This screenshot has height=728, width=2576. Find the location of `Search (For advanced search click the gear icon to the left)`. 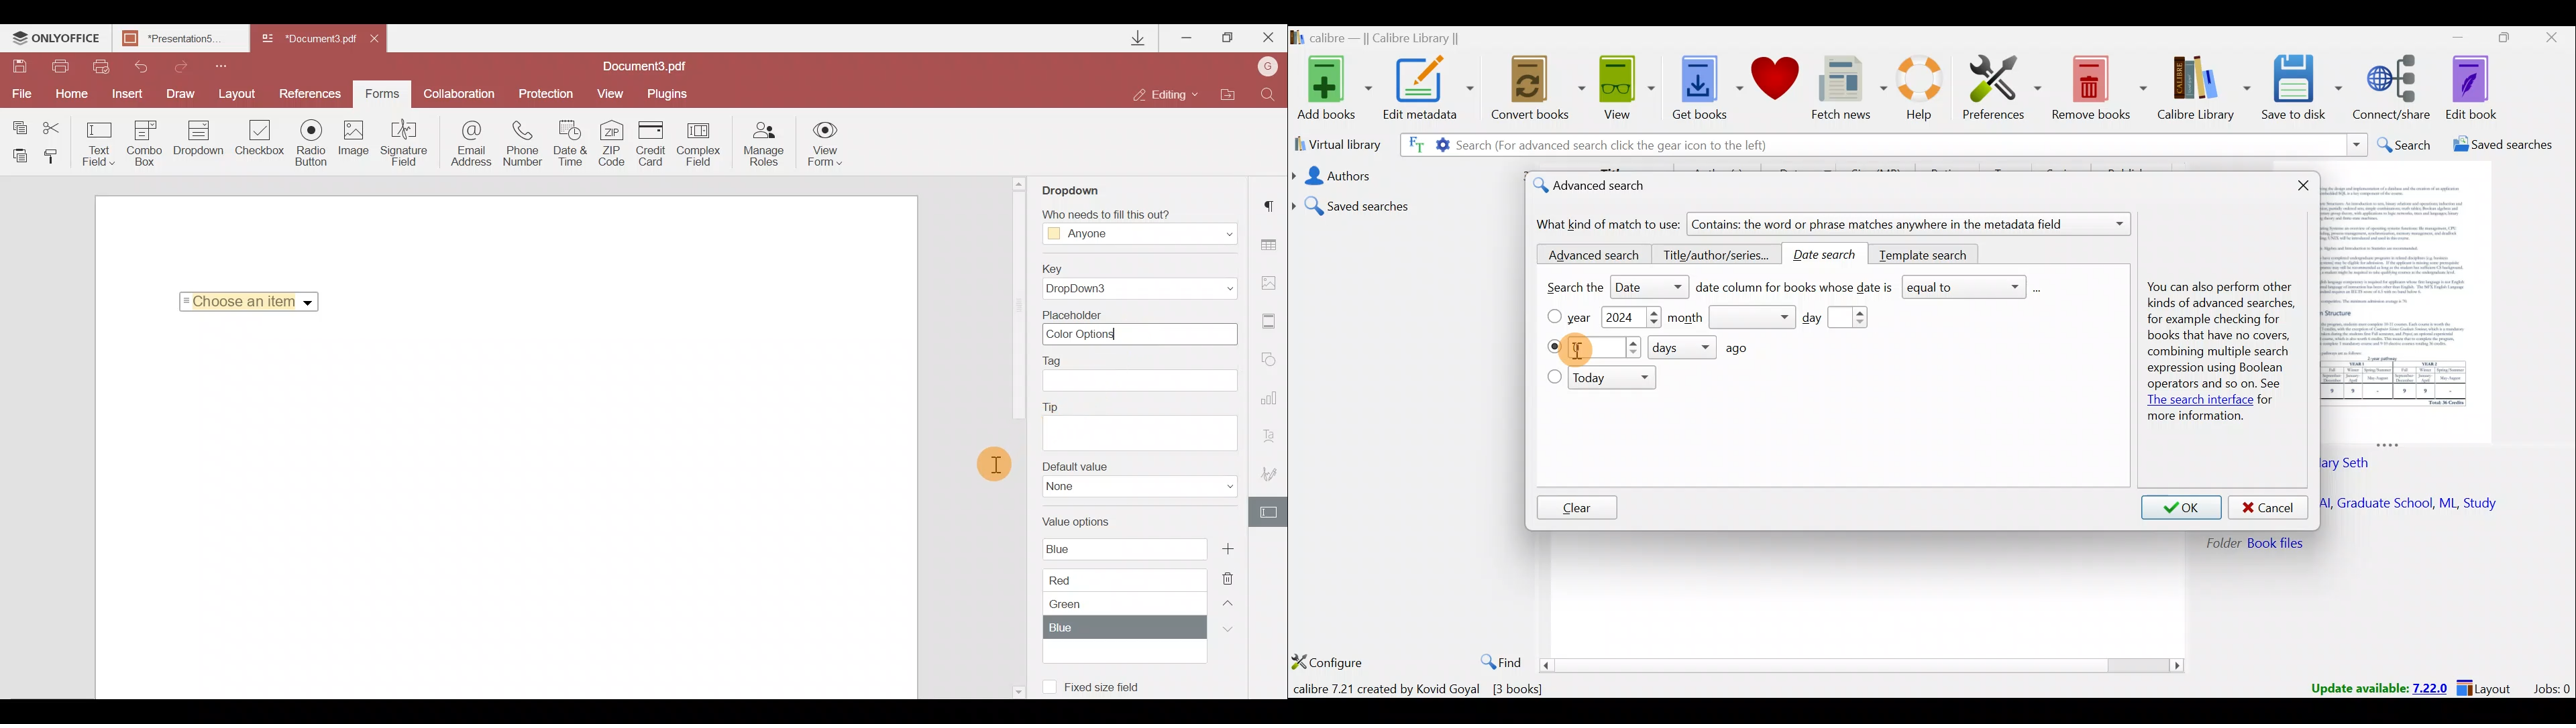

Search (For advanced search click the gear icon to the left) is located at coordinates (1595, 147).